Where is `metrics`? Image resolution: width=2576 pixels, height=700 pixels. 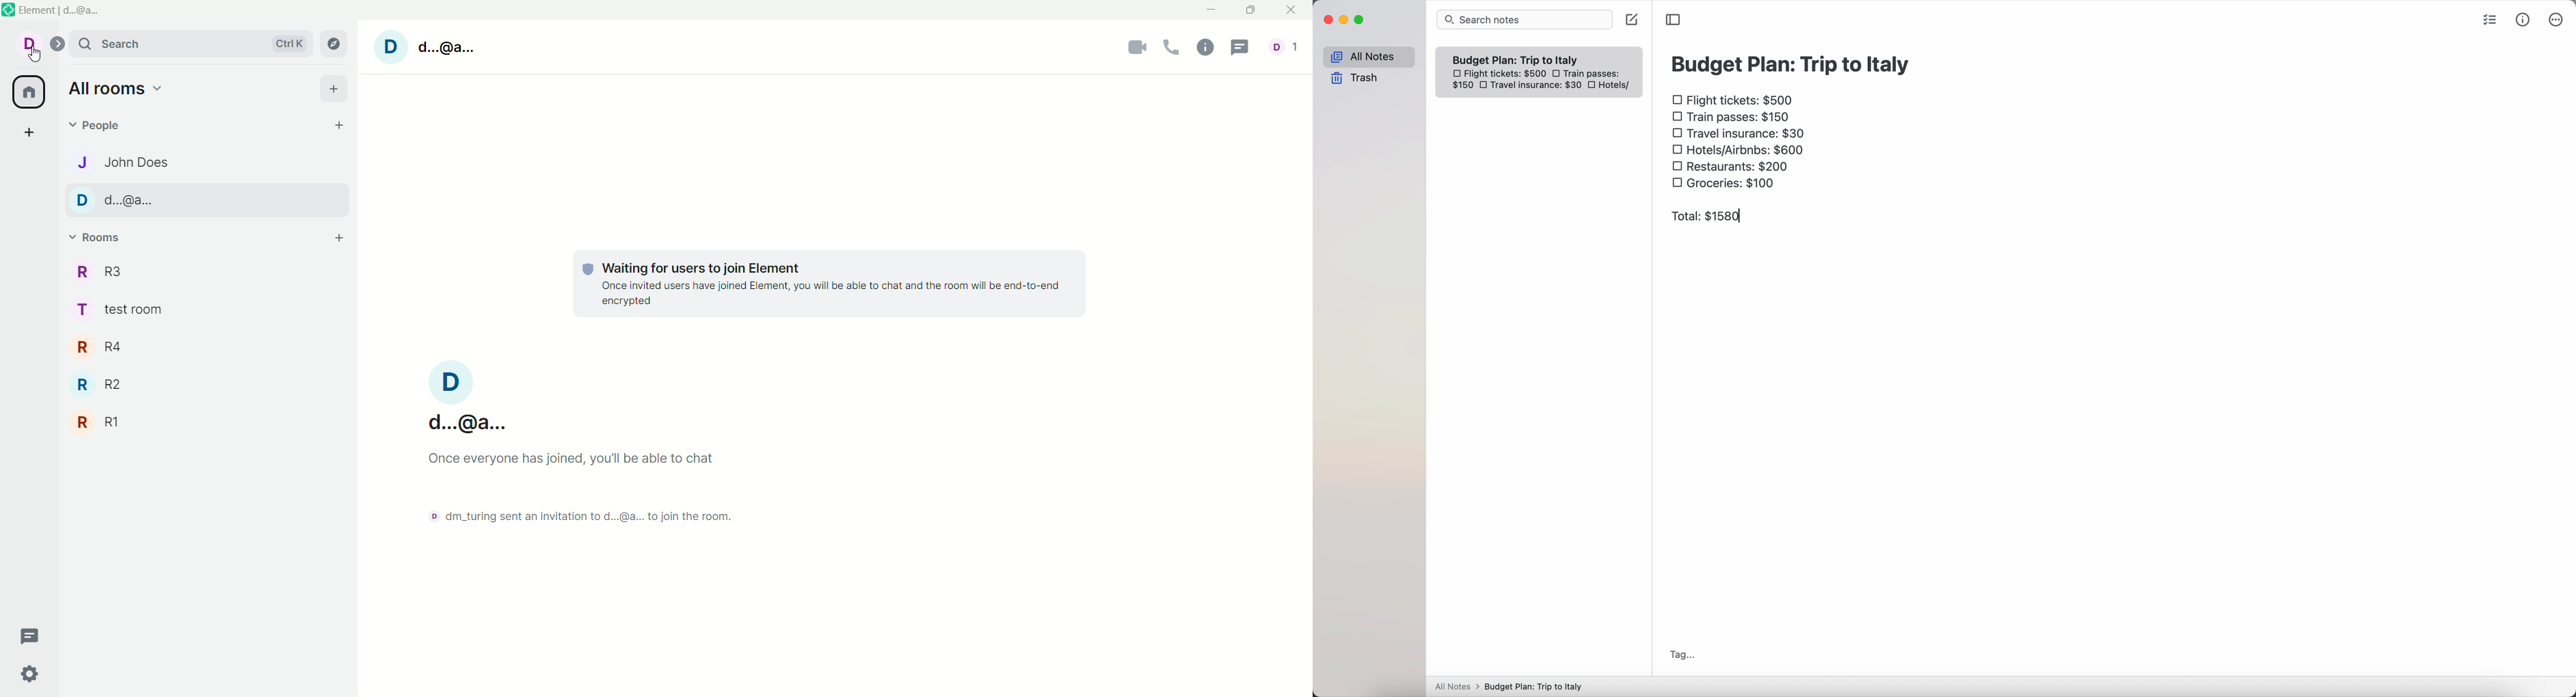
metrics is located at coordinates (2524, 21).